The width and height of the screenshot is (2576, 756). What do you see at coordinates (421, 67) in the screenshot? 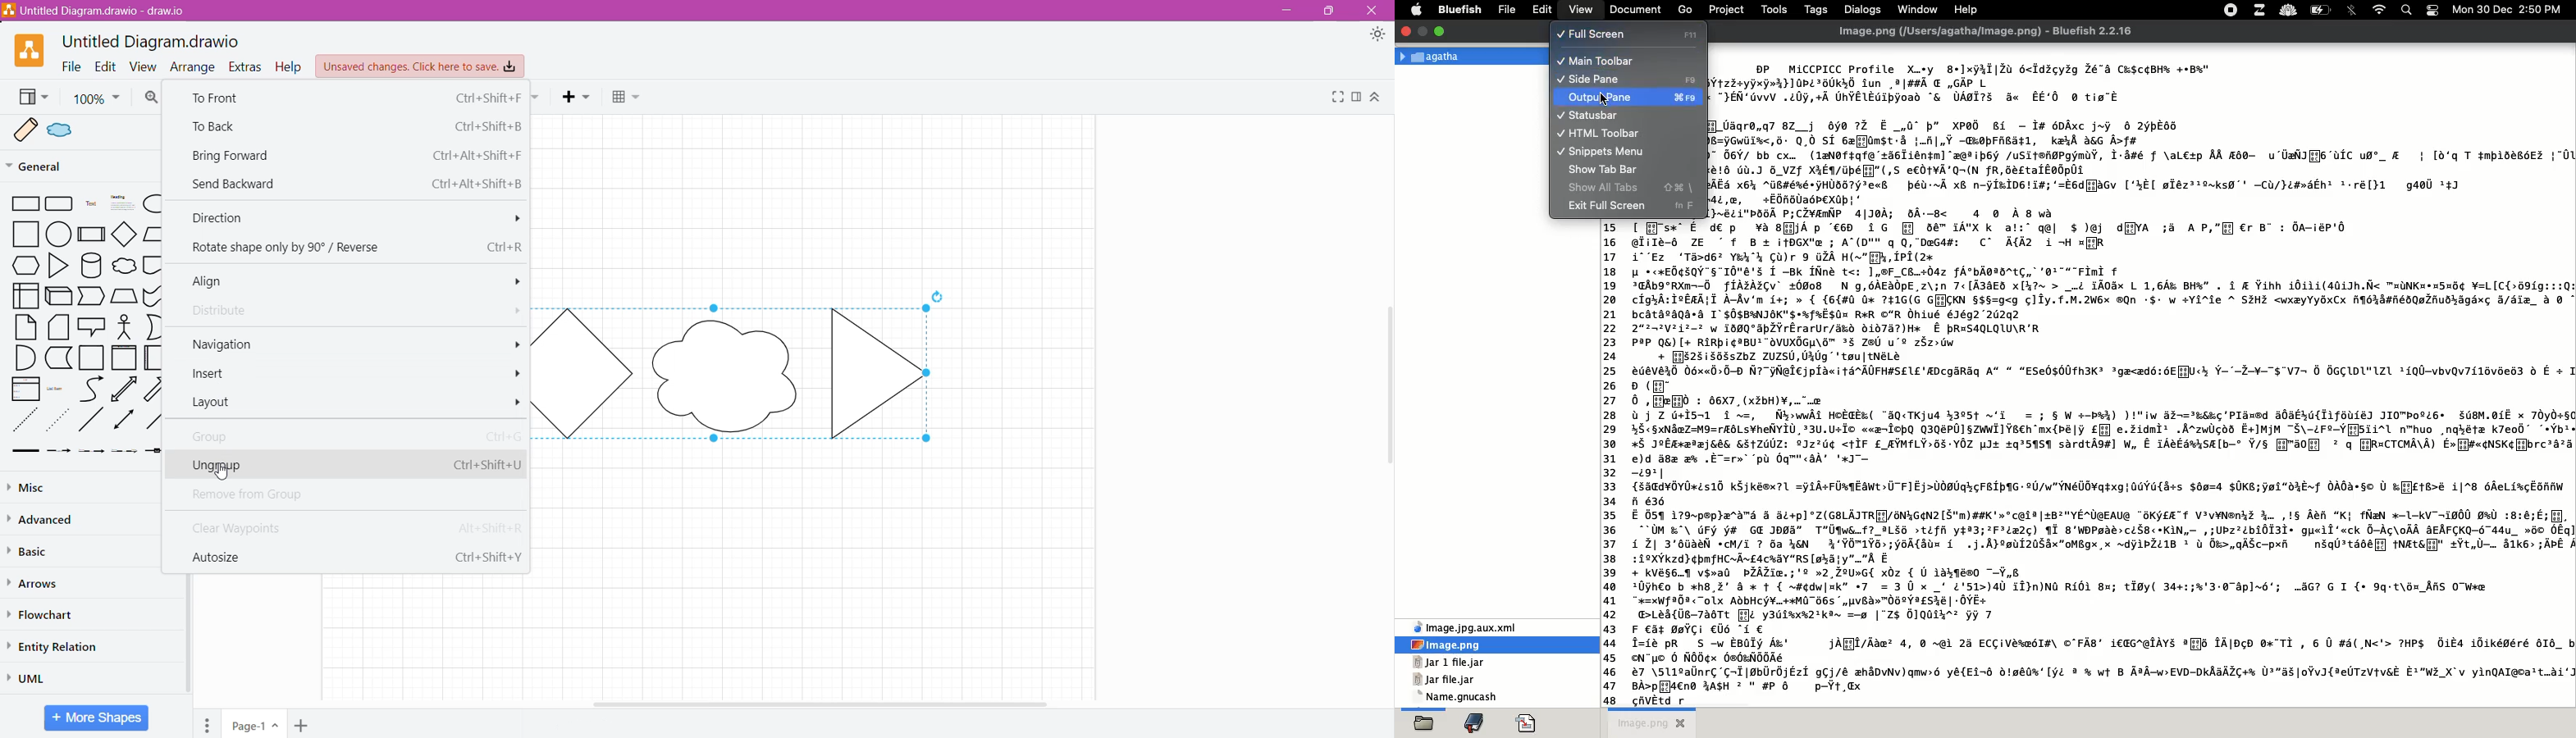
I see `Unsaved Changes. Click here to save` at bounding box center [421, 67].